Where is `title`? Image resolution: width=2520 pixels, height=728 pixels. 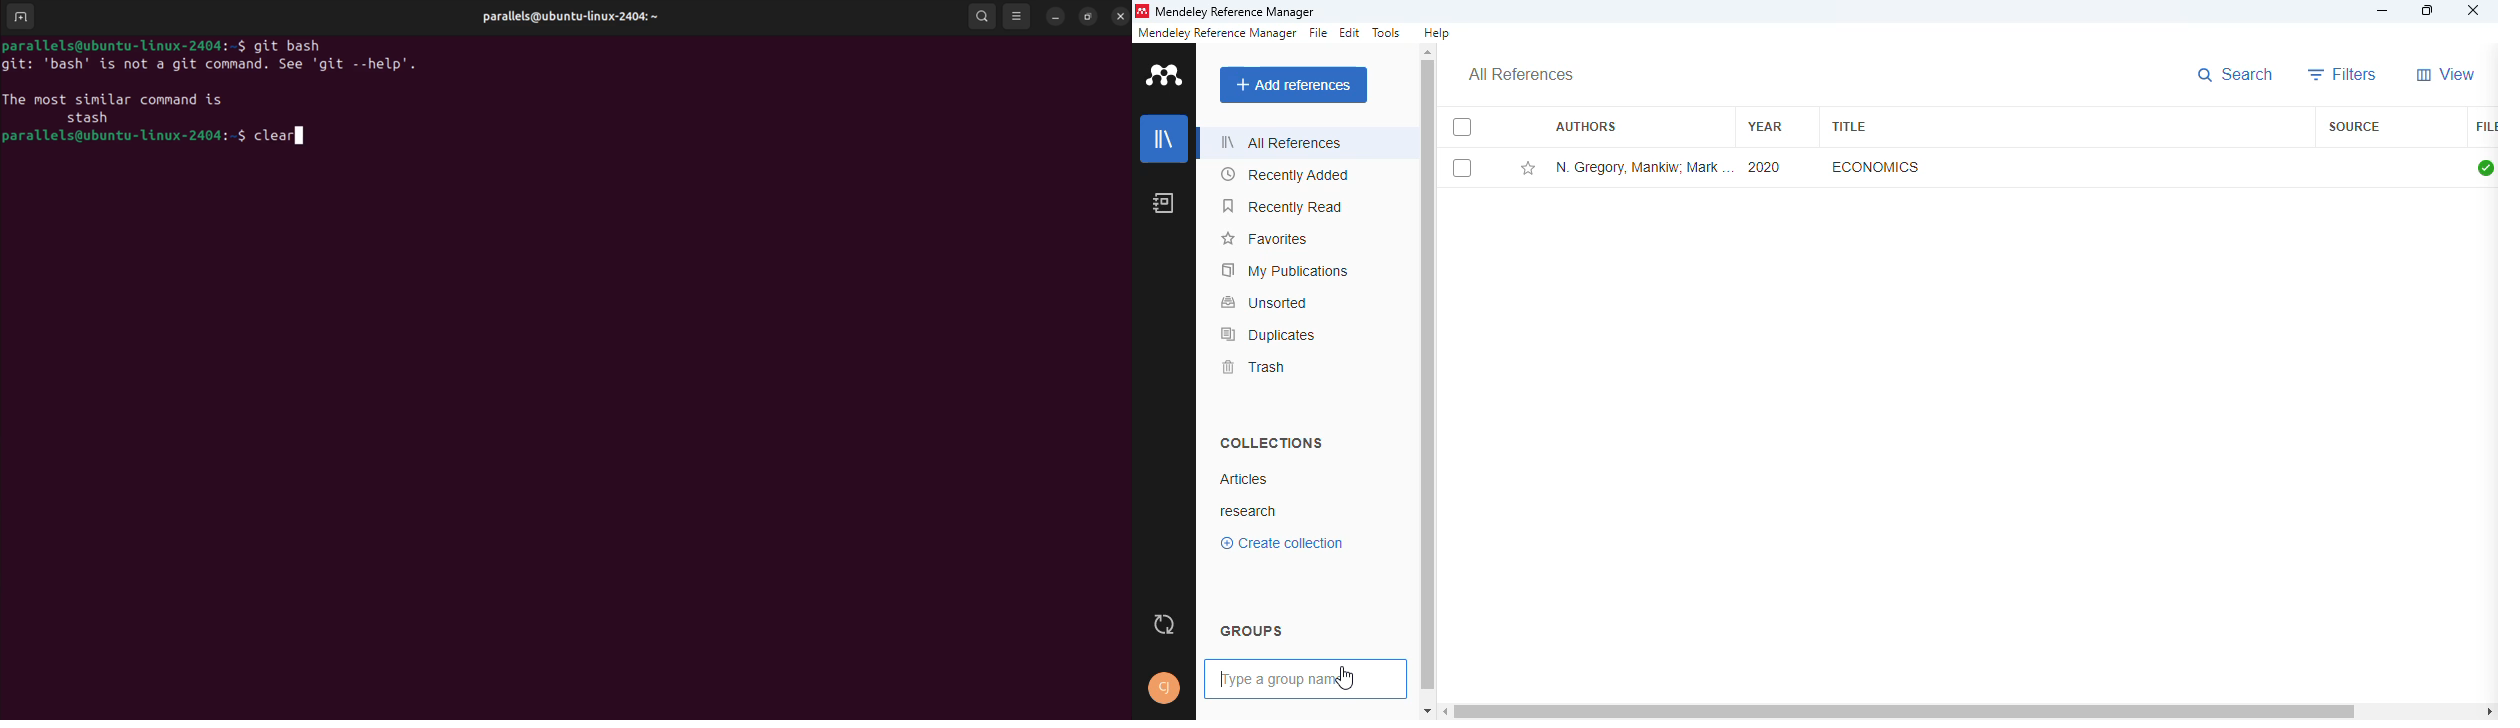 title is located at coordinates (1849, 127).